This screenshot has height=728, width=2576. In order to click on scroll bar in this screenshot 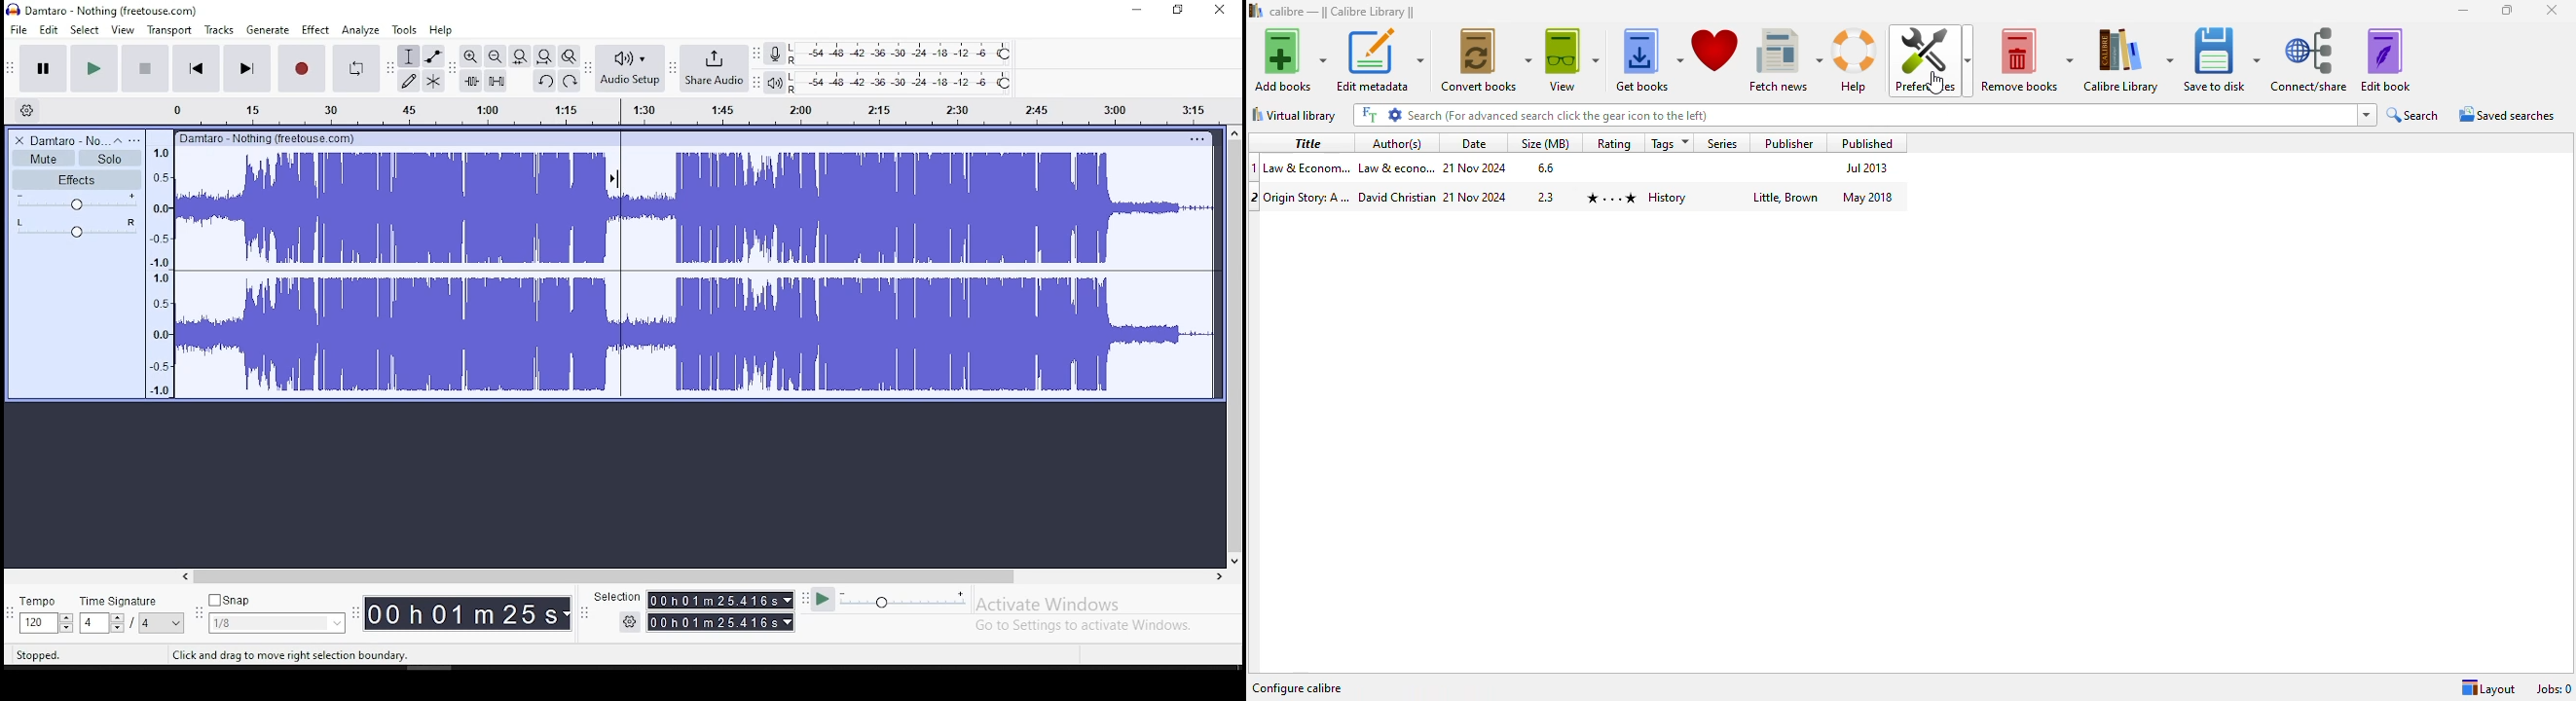, I will do `click(1234, 346)`.